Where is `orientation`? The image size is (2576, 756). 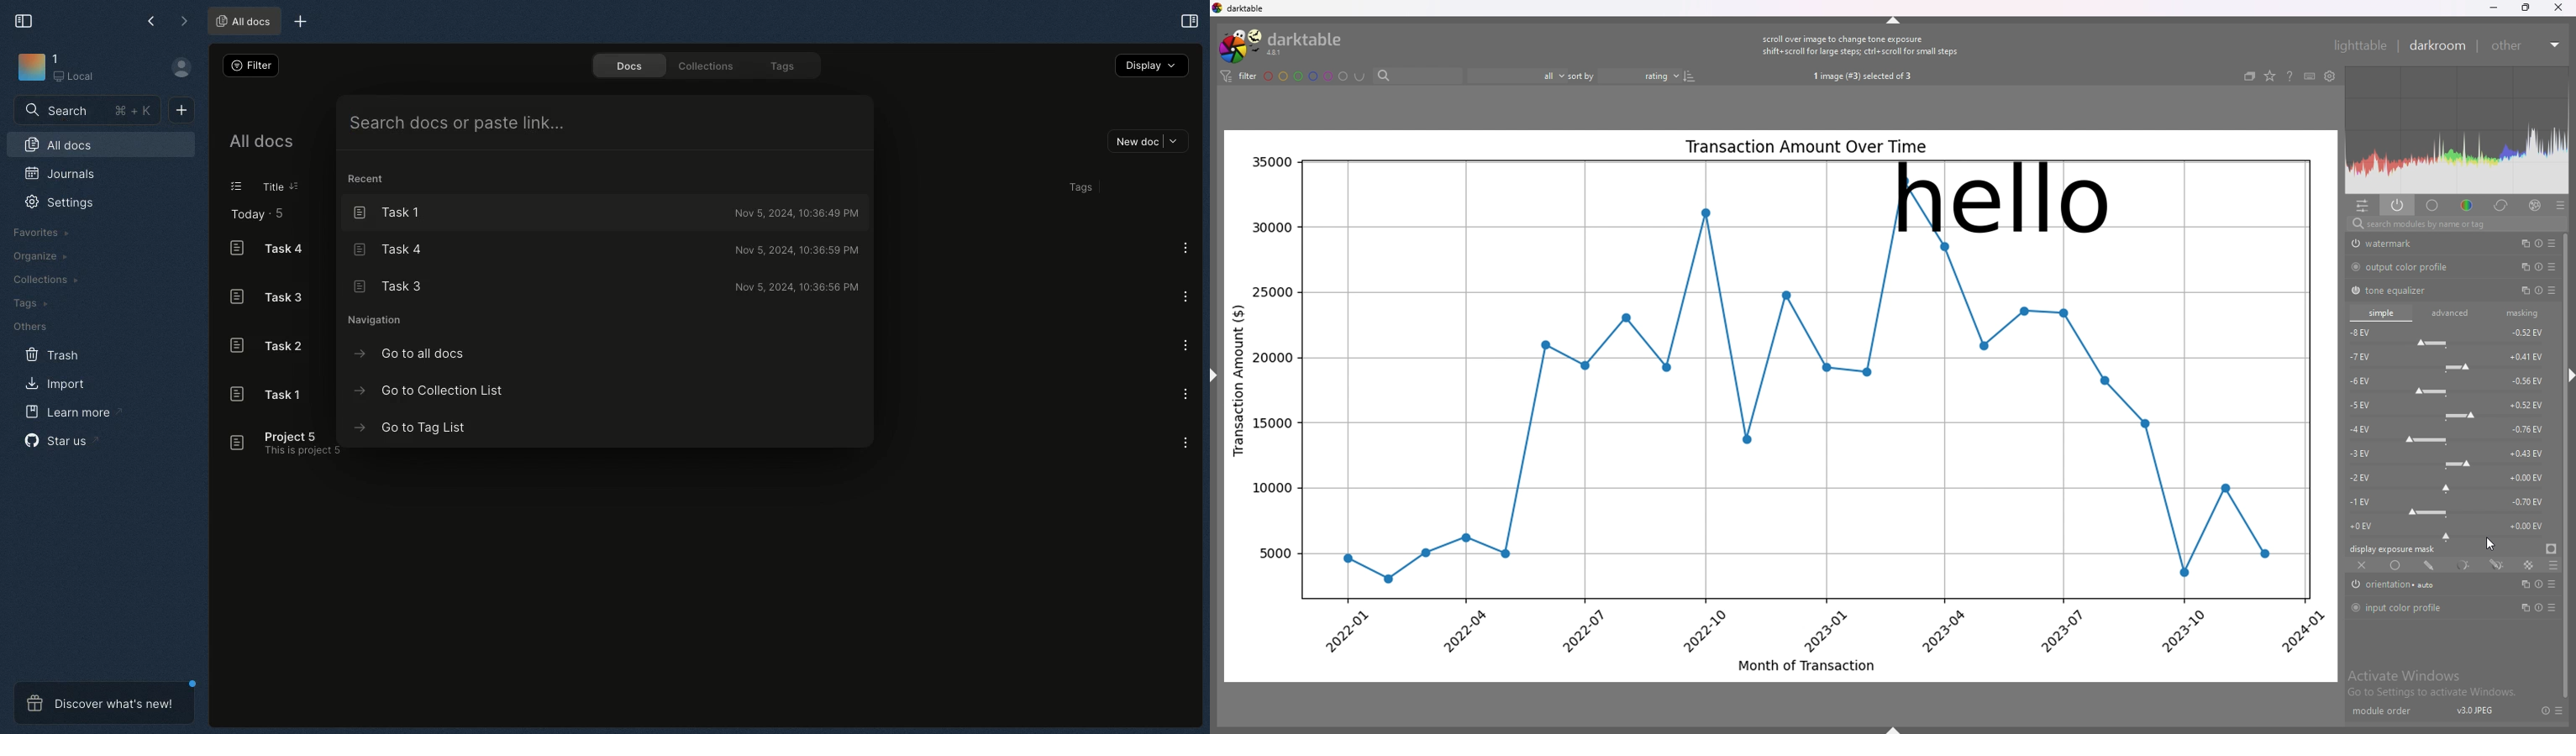
orientation is located at coordinates (2403, 585).